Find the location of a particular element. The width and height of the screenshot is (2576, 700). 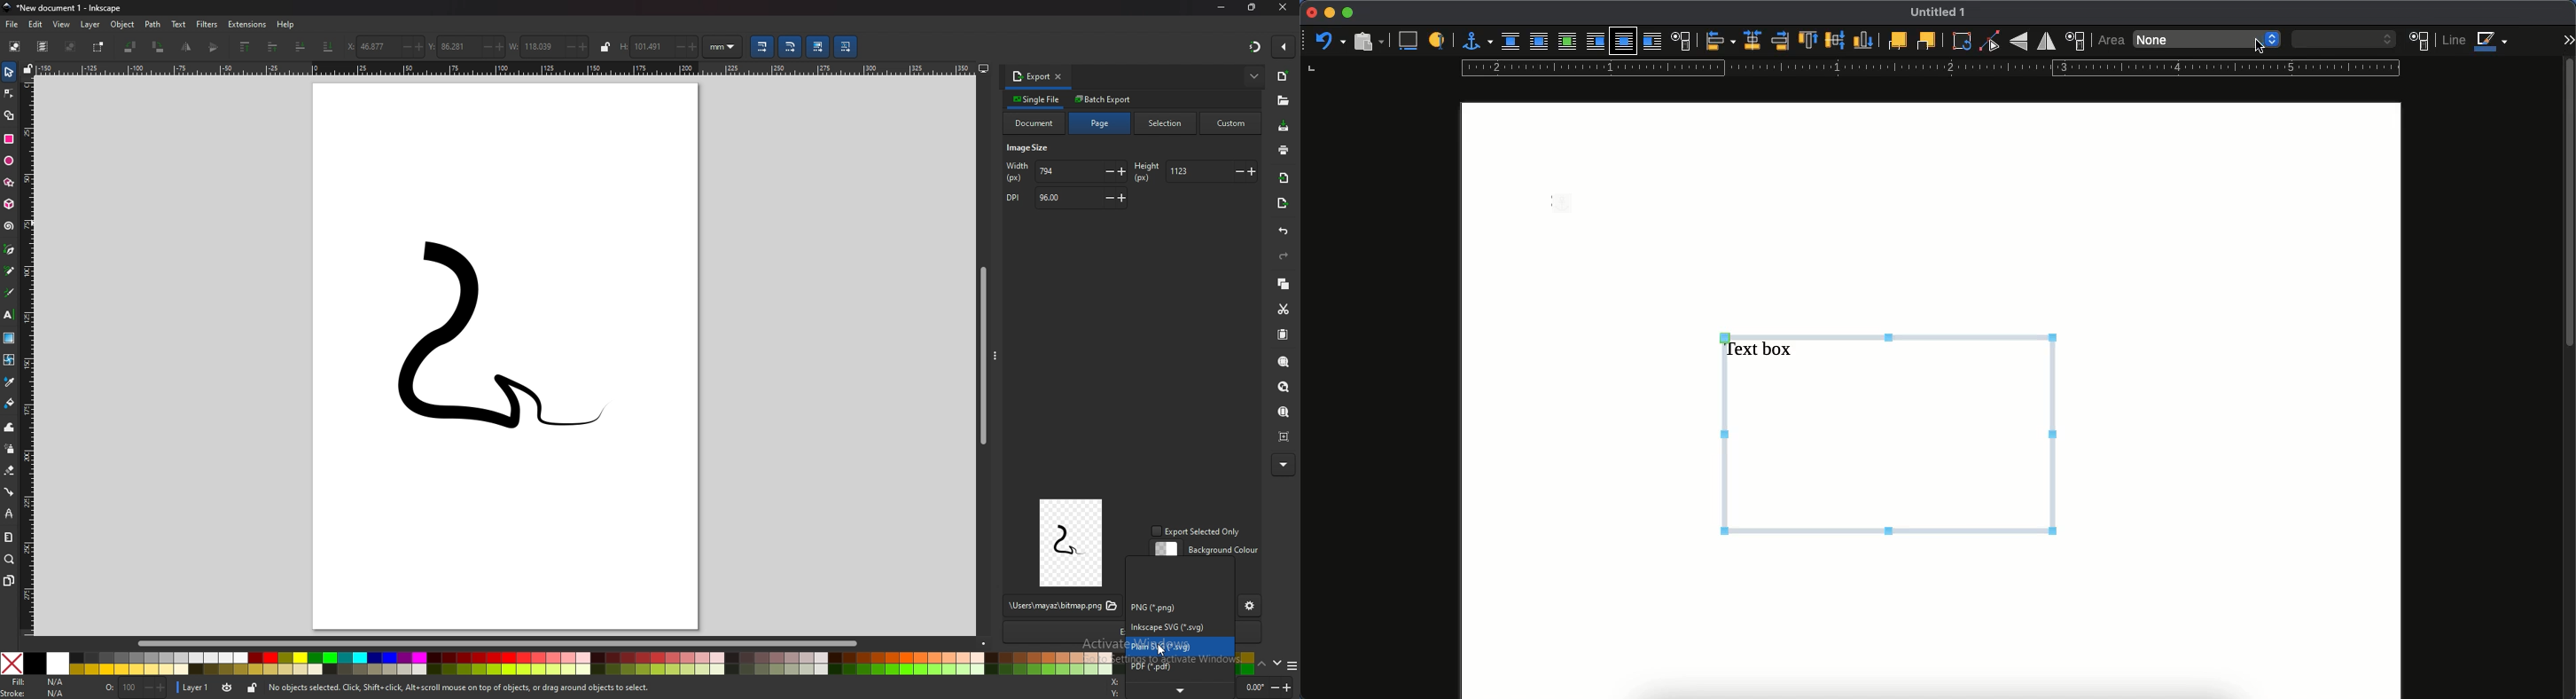

more is located at coordinates (1181, 691).